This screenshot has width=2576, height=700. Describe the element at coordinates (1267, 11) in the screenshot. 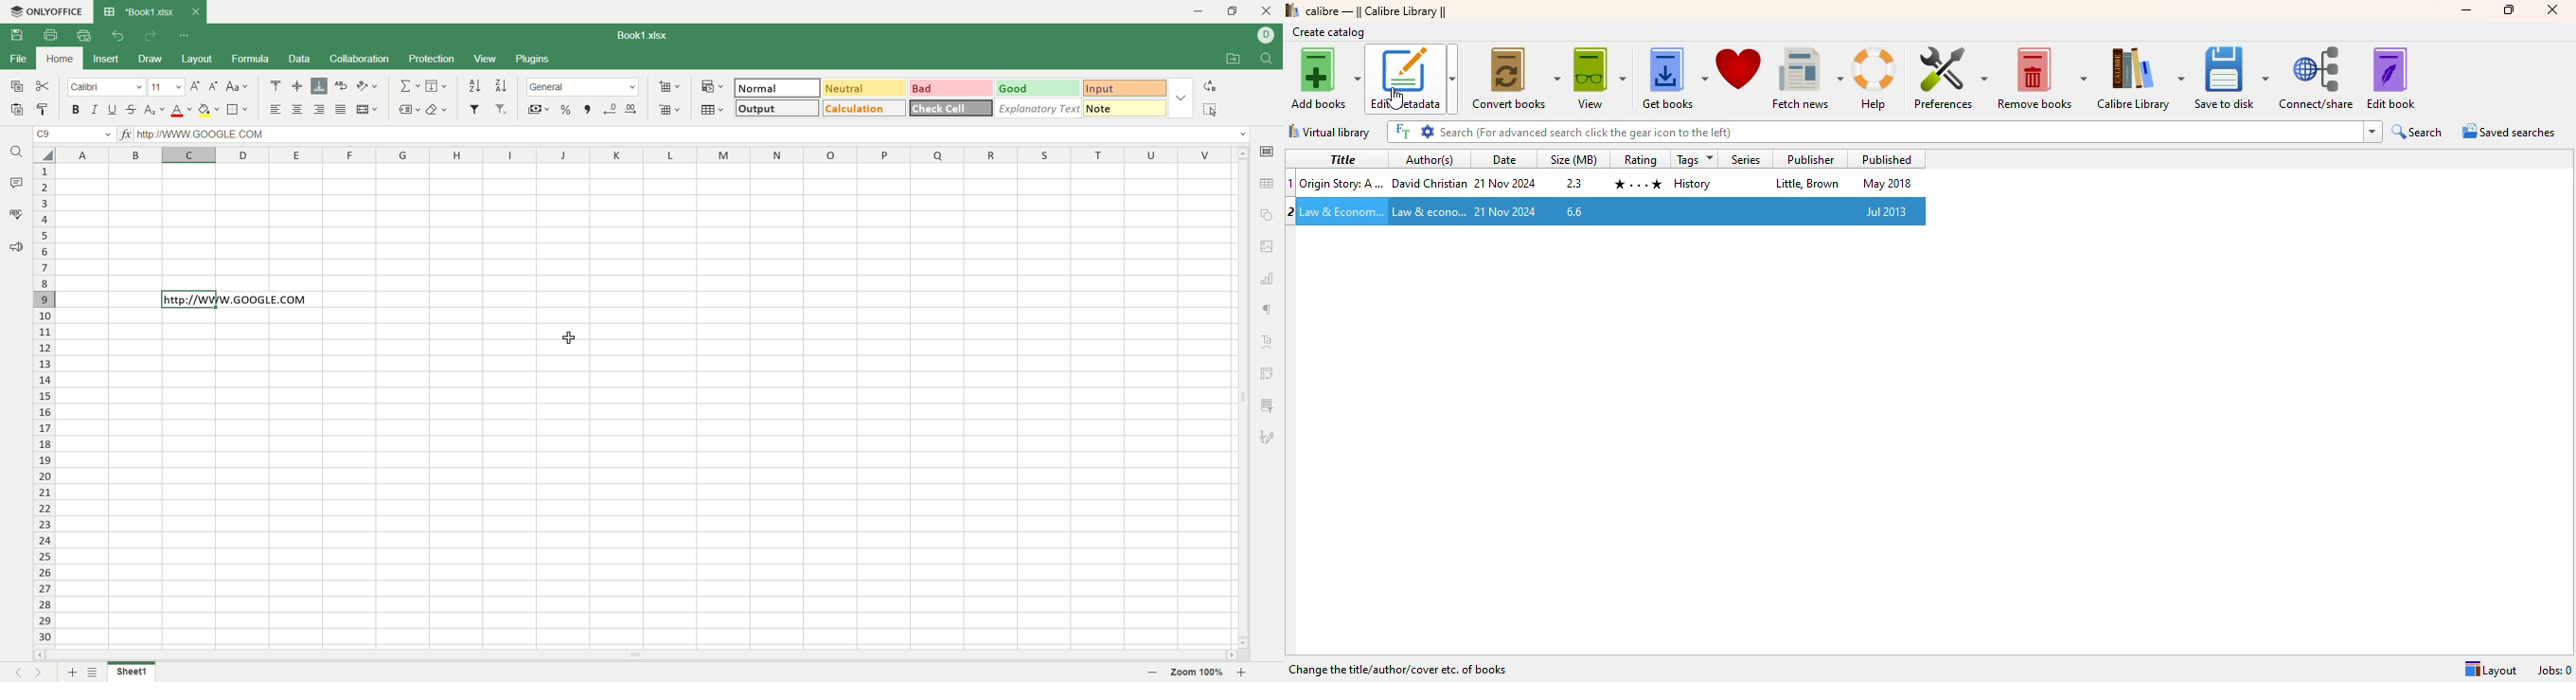

I see `close` at that location.